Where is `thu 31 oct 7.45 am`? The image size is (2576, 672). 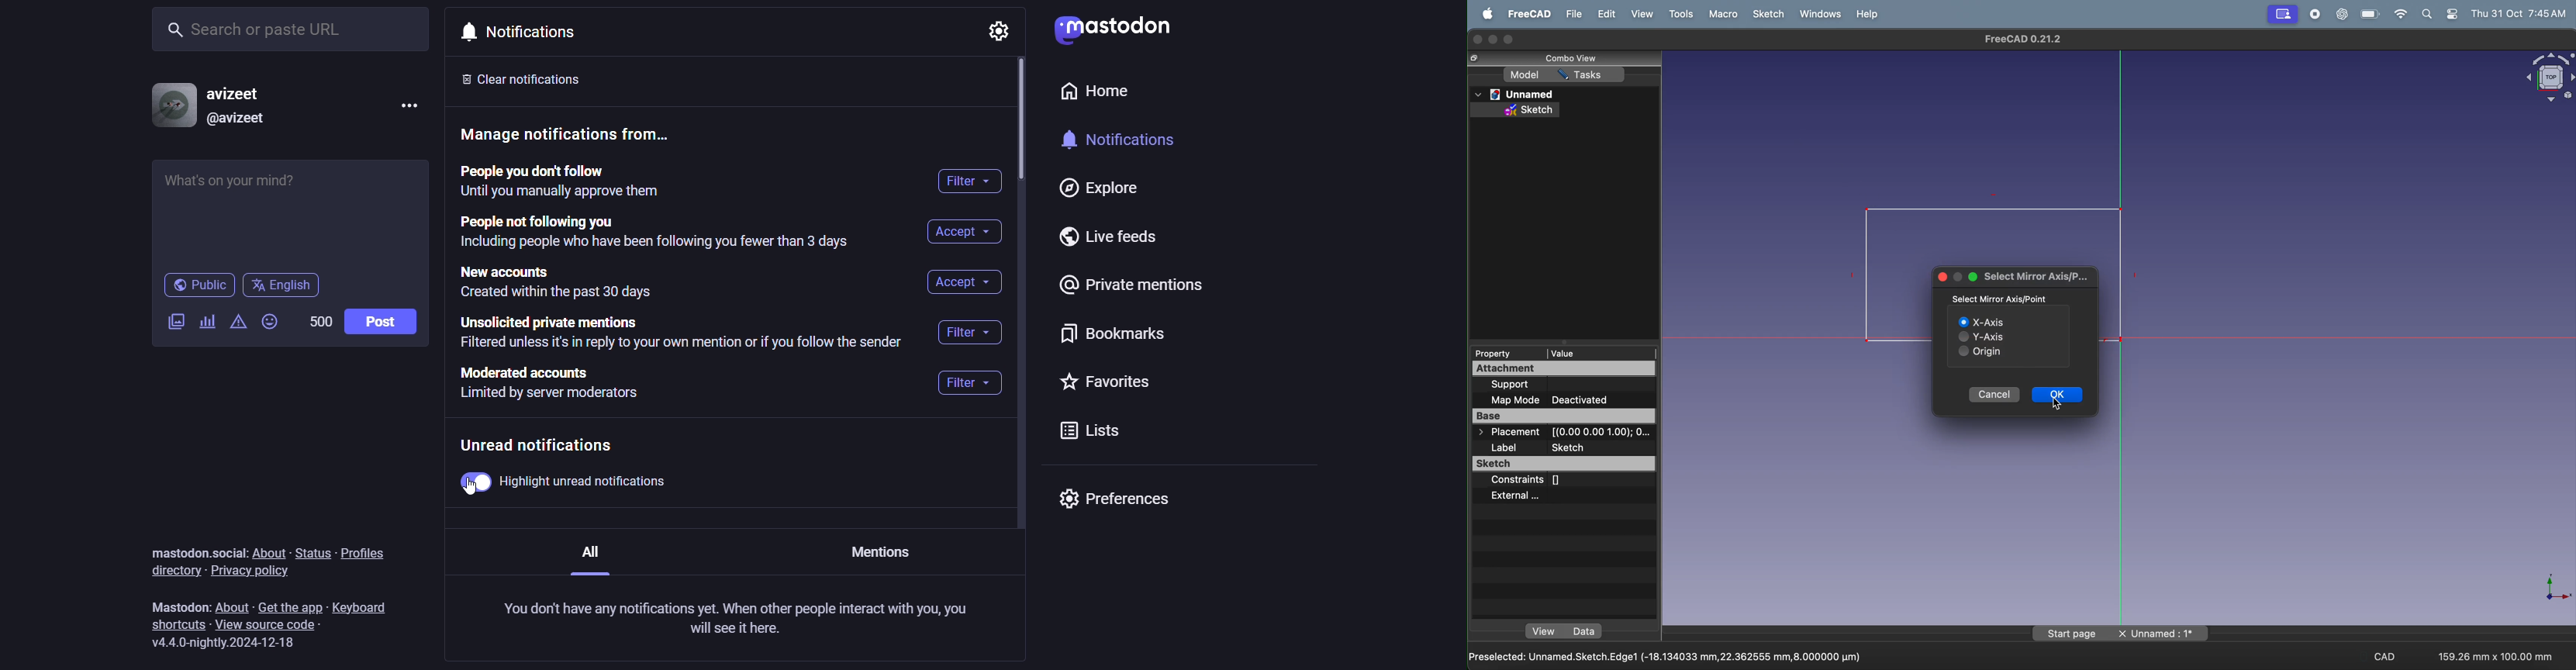
thu 31 oct 7.45 am is located at coordinates (2519, 13).